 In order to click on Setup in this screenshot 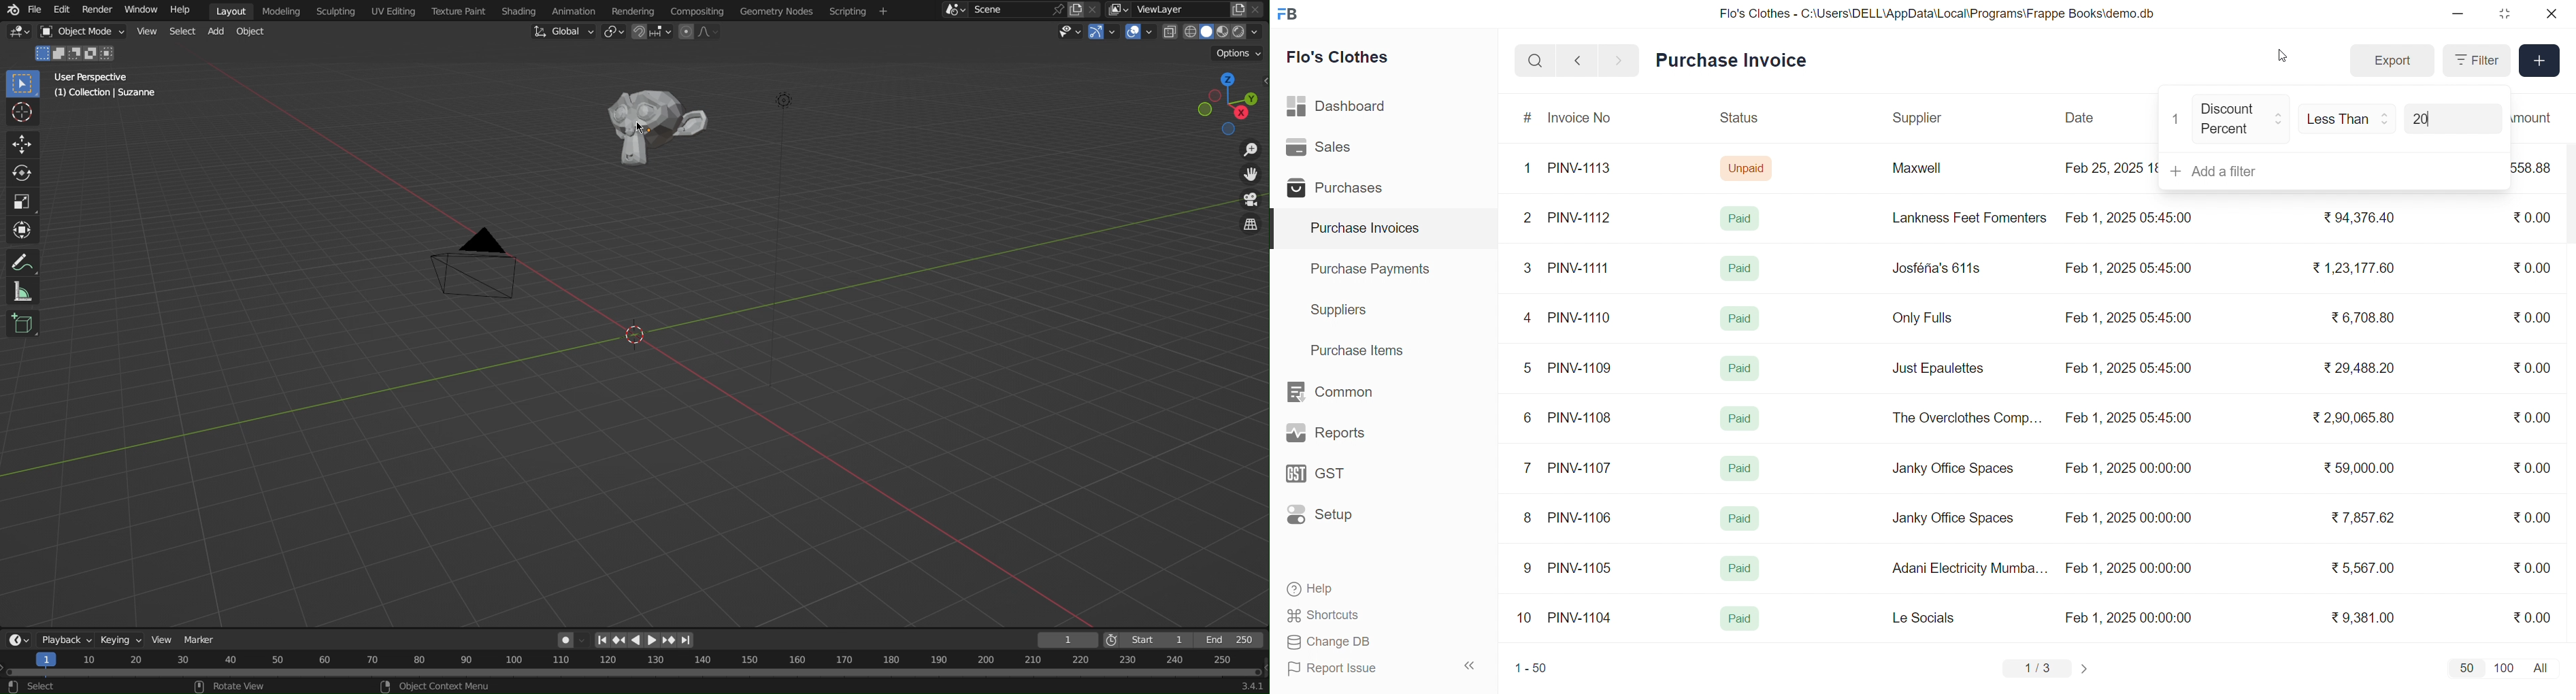, I will do `click(1340, 519)`.